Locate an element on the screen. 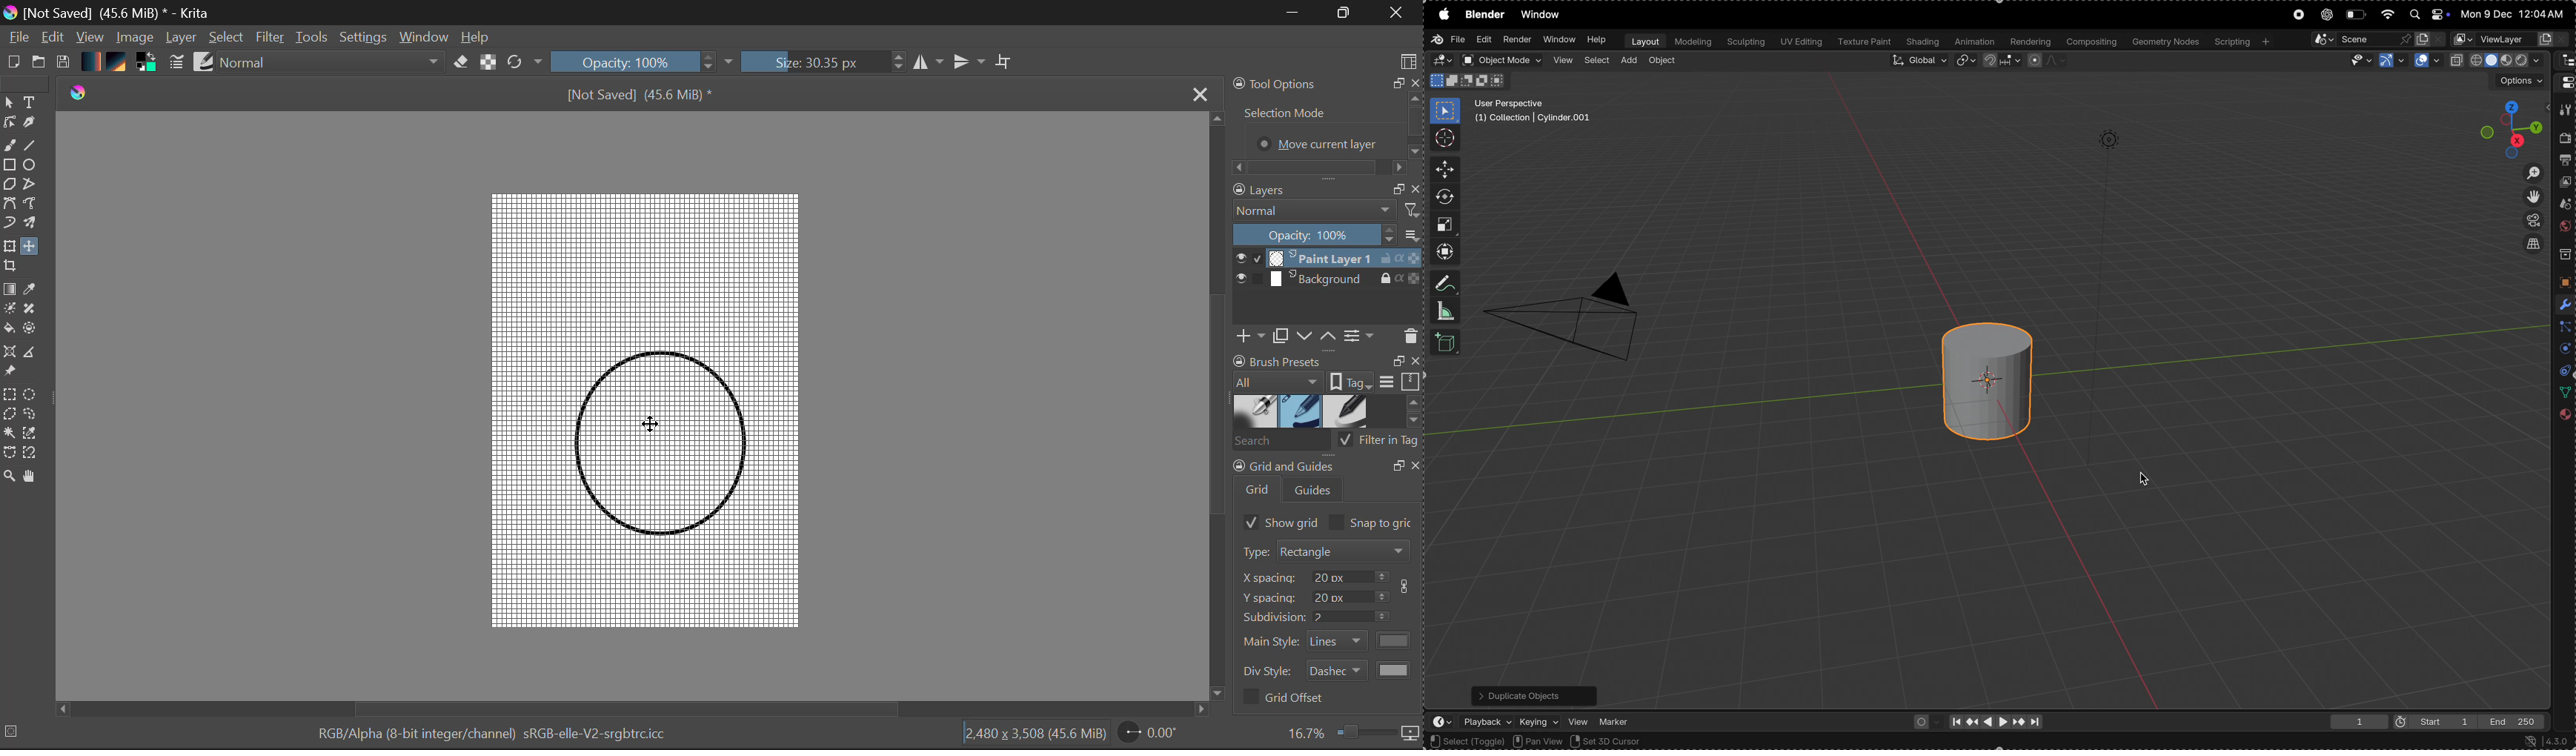  render is located at coordinates (1517, 40).